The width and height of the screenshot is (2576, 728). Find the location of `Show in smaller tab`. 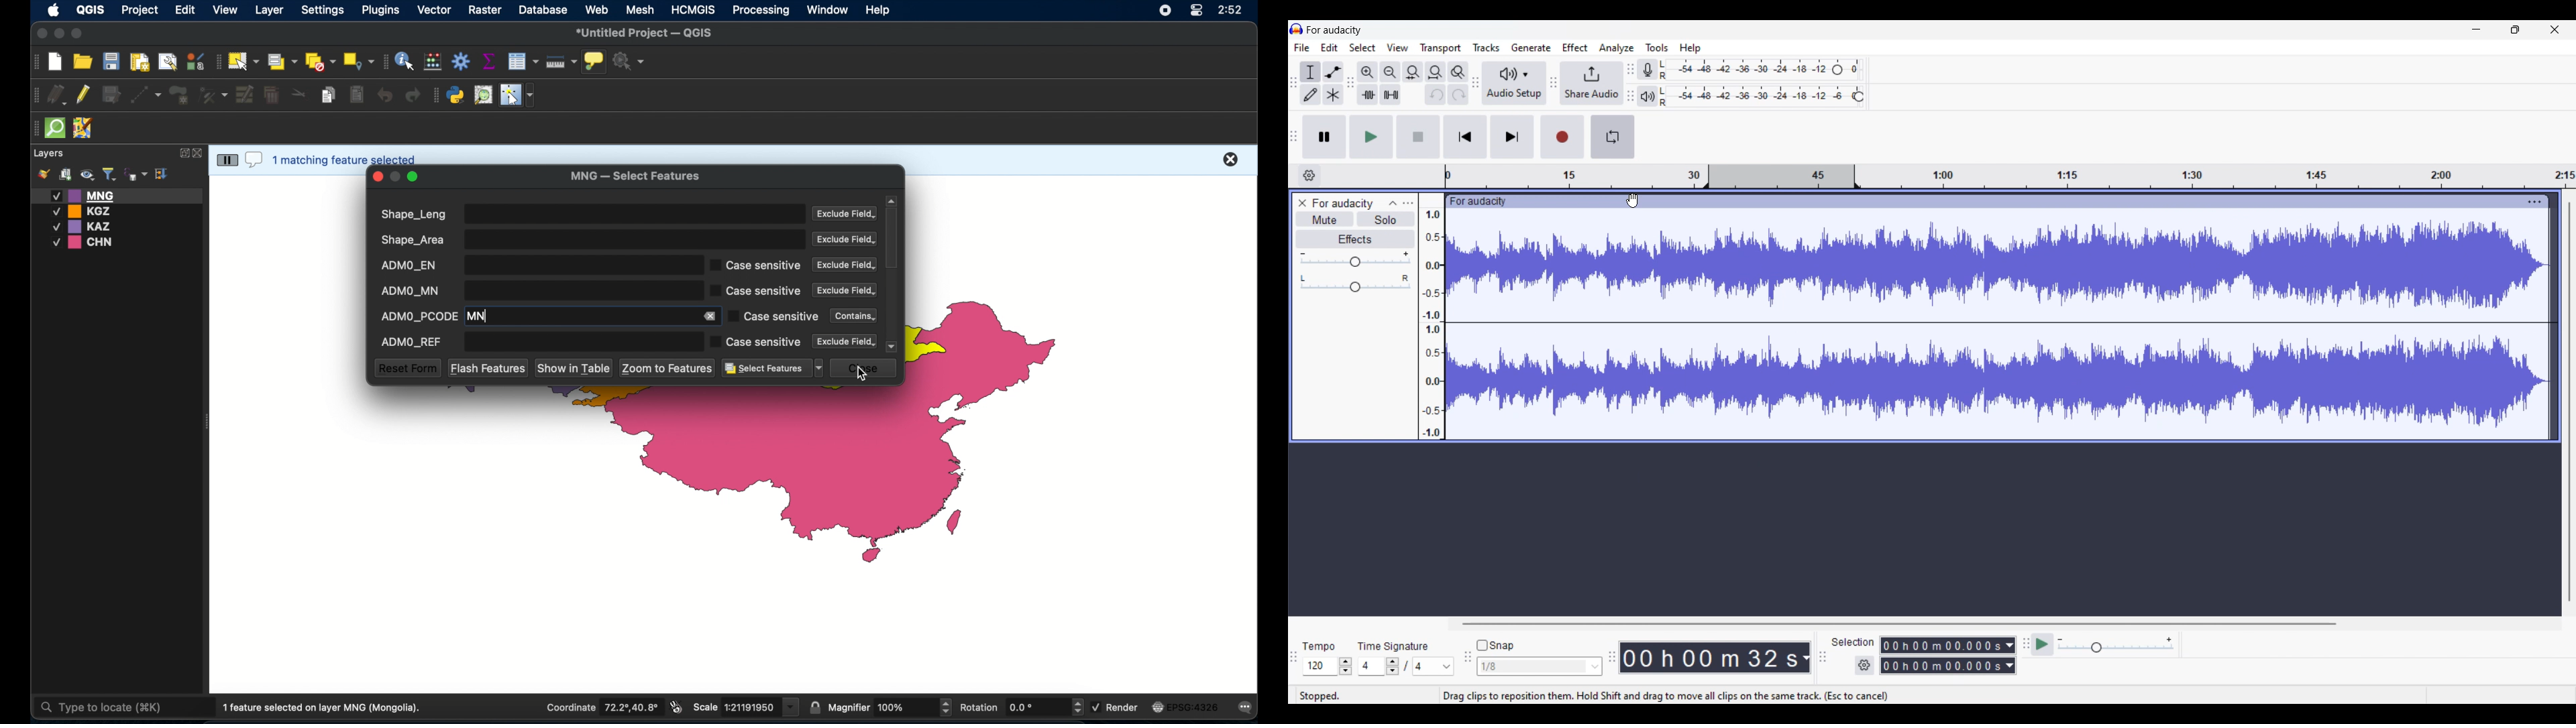

Show in smaller tab is located at coordinates (2515, 29).